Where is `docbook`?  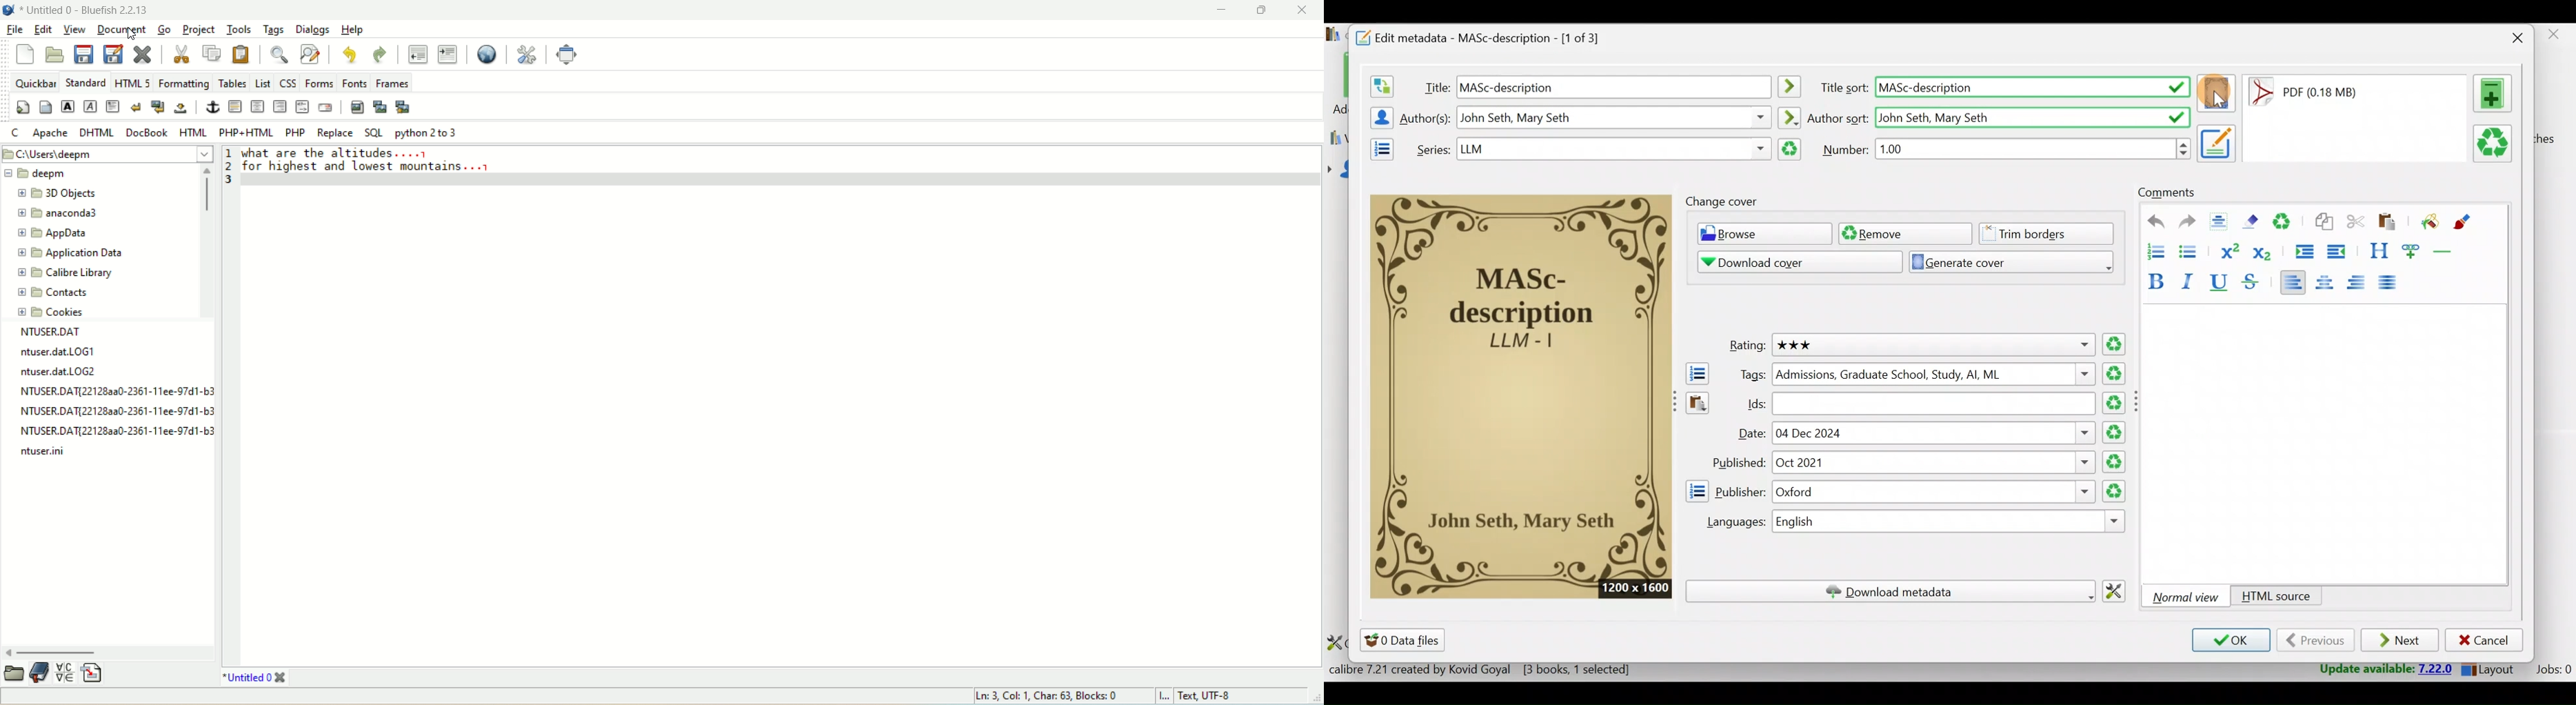 docbook is located at coordinates (146, 134).